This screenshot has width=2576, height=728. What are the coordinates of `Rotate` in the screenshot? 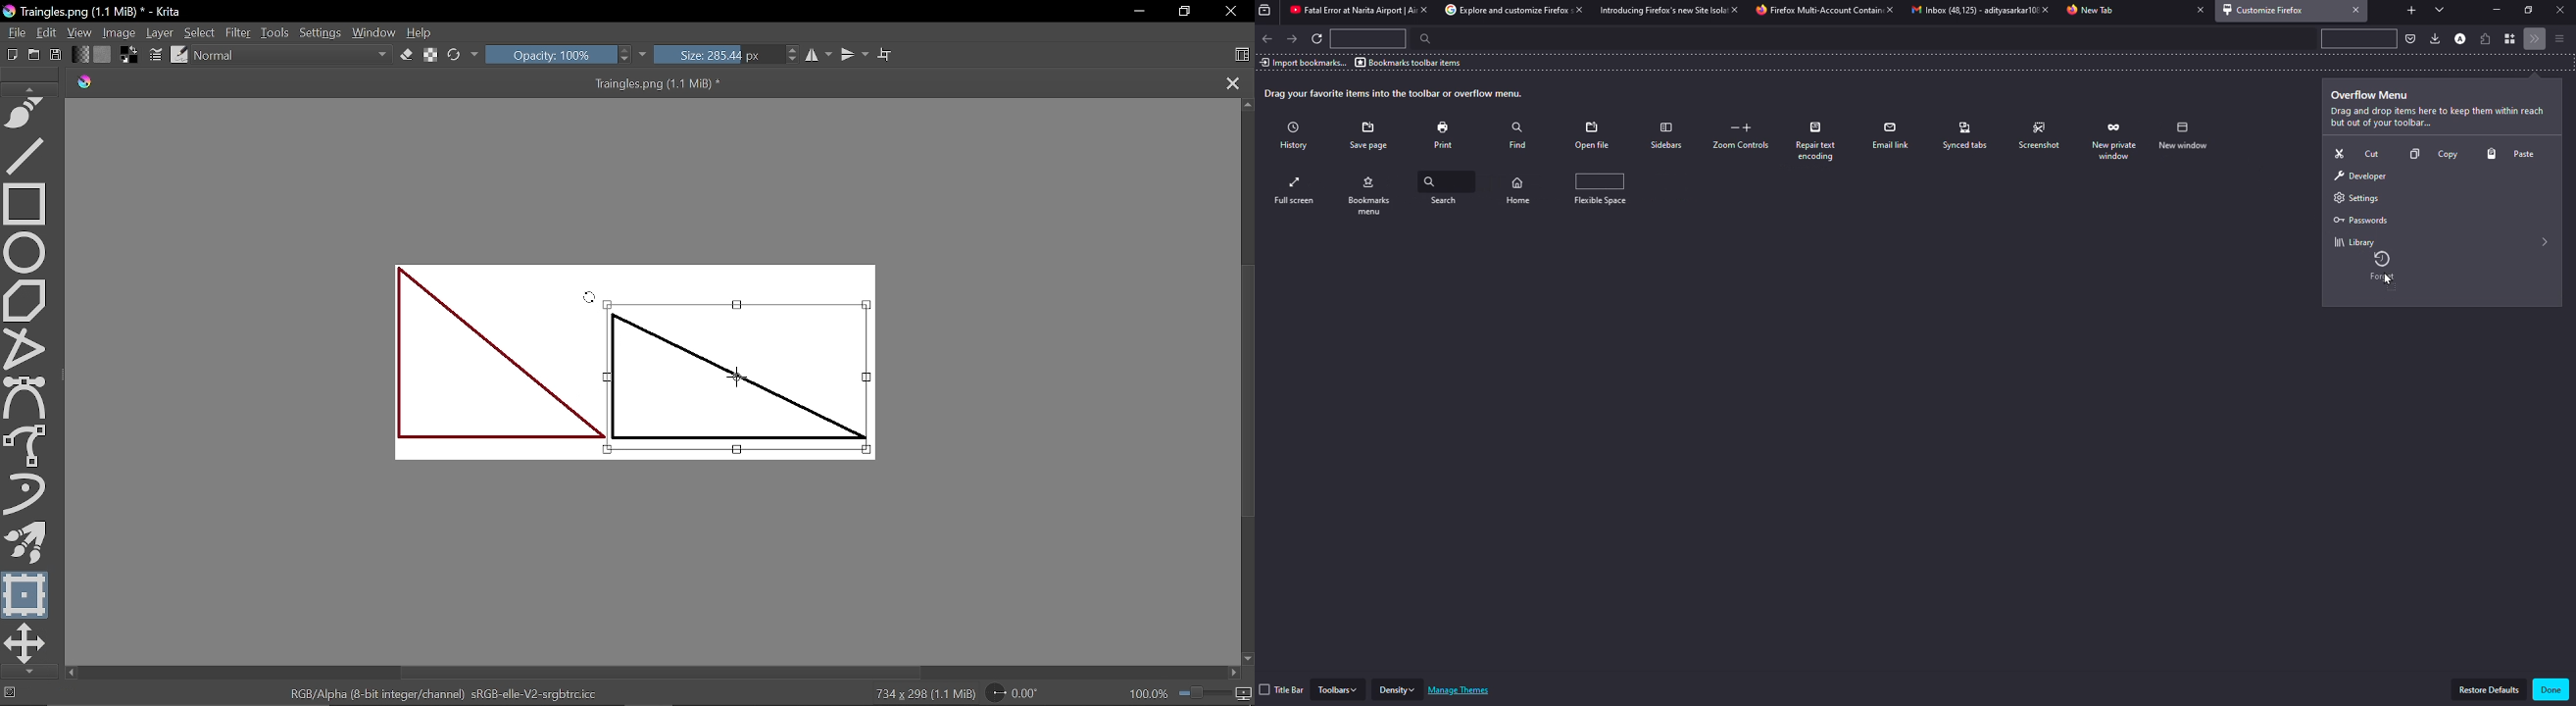 It's located at (1021, 692).